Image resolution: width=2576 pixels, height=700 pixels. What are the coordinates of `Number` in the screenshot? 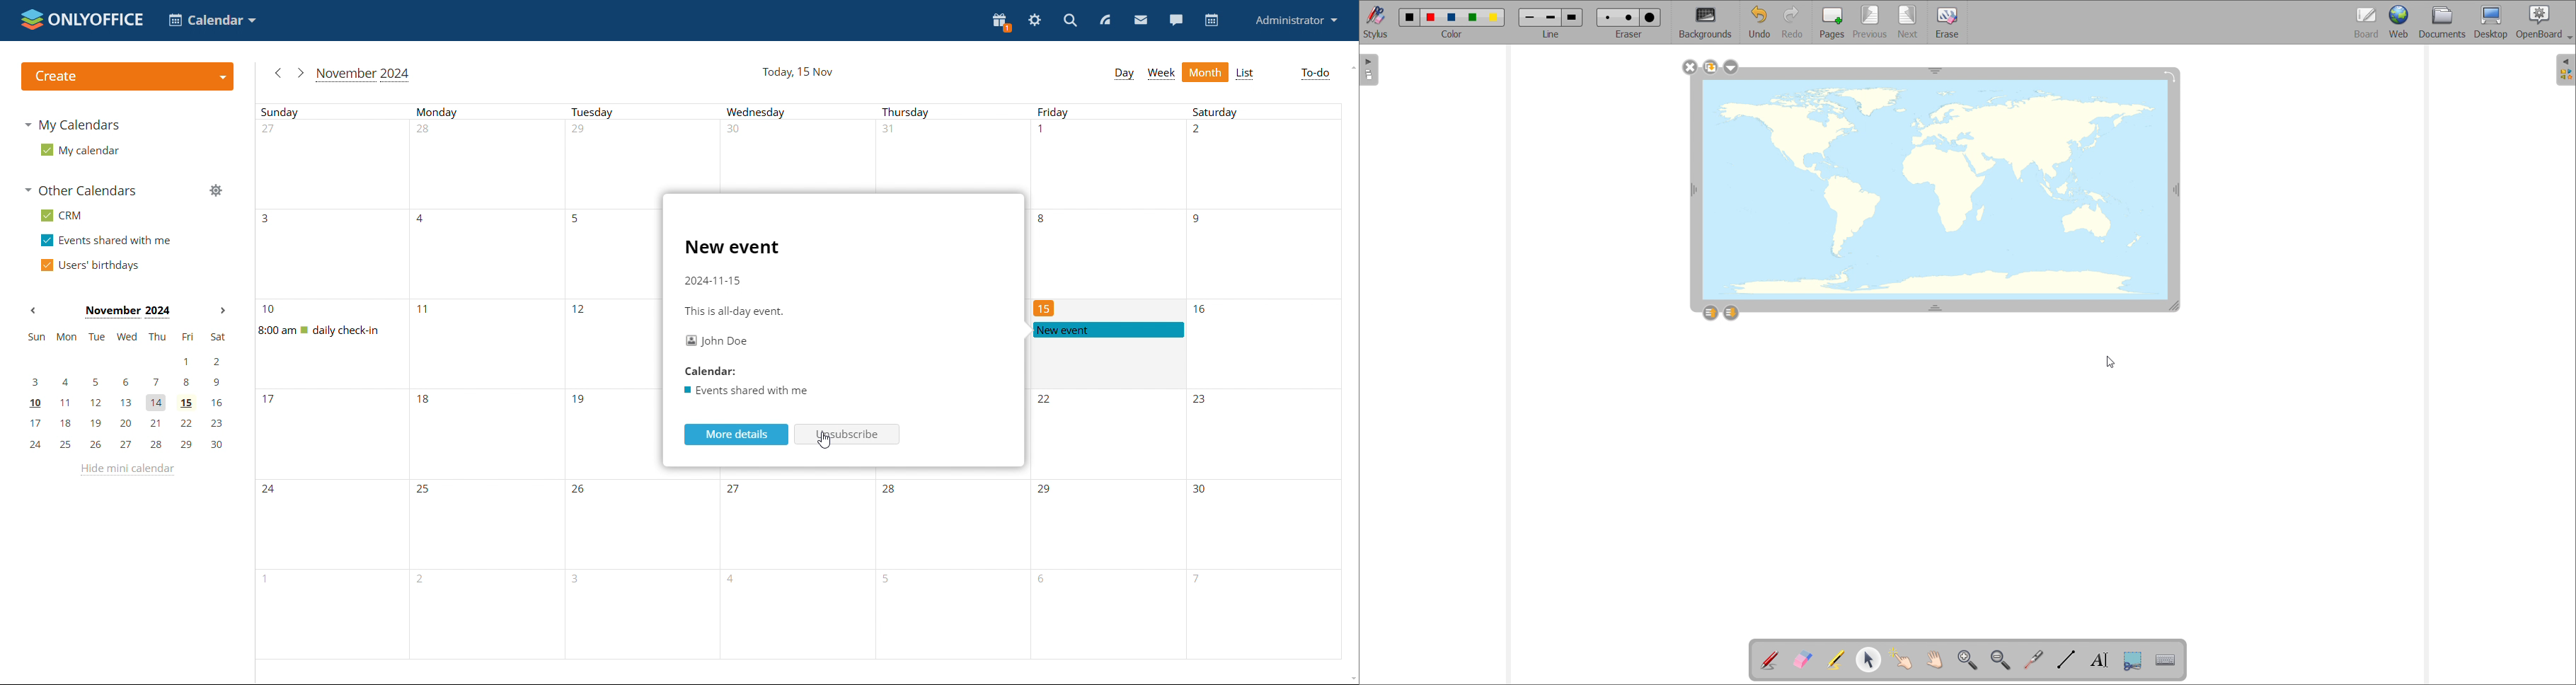 It's located at (270, 310).